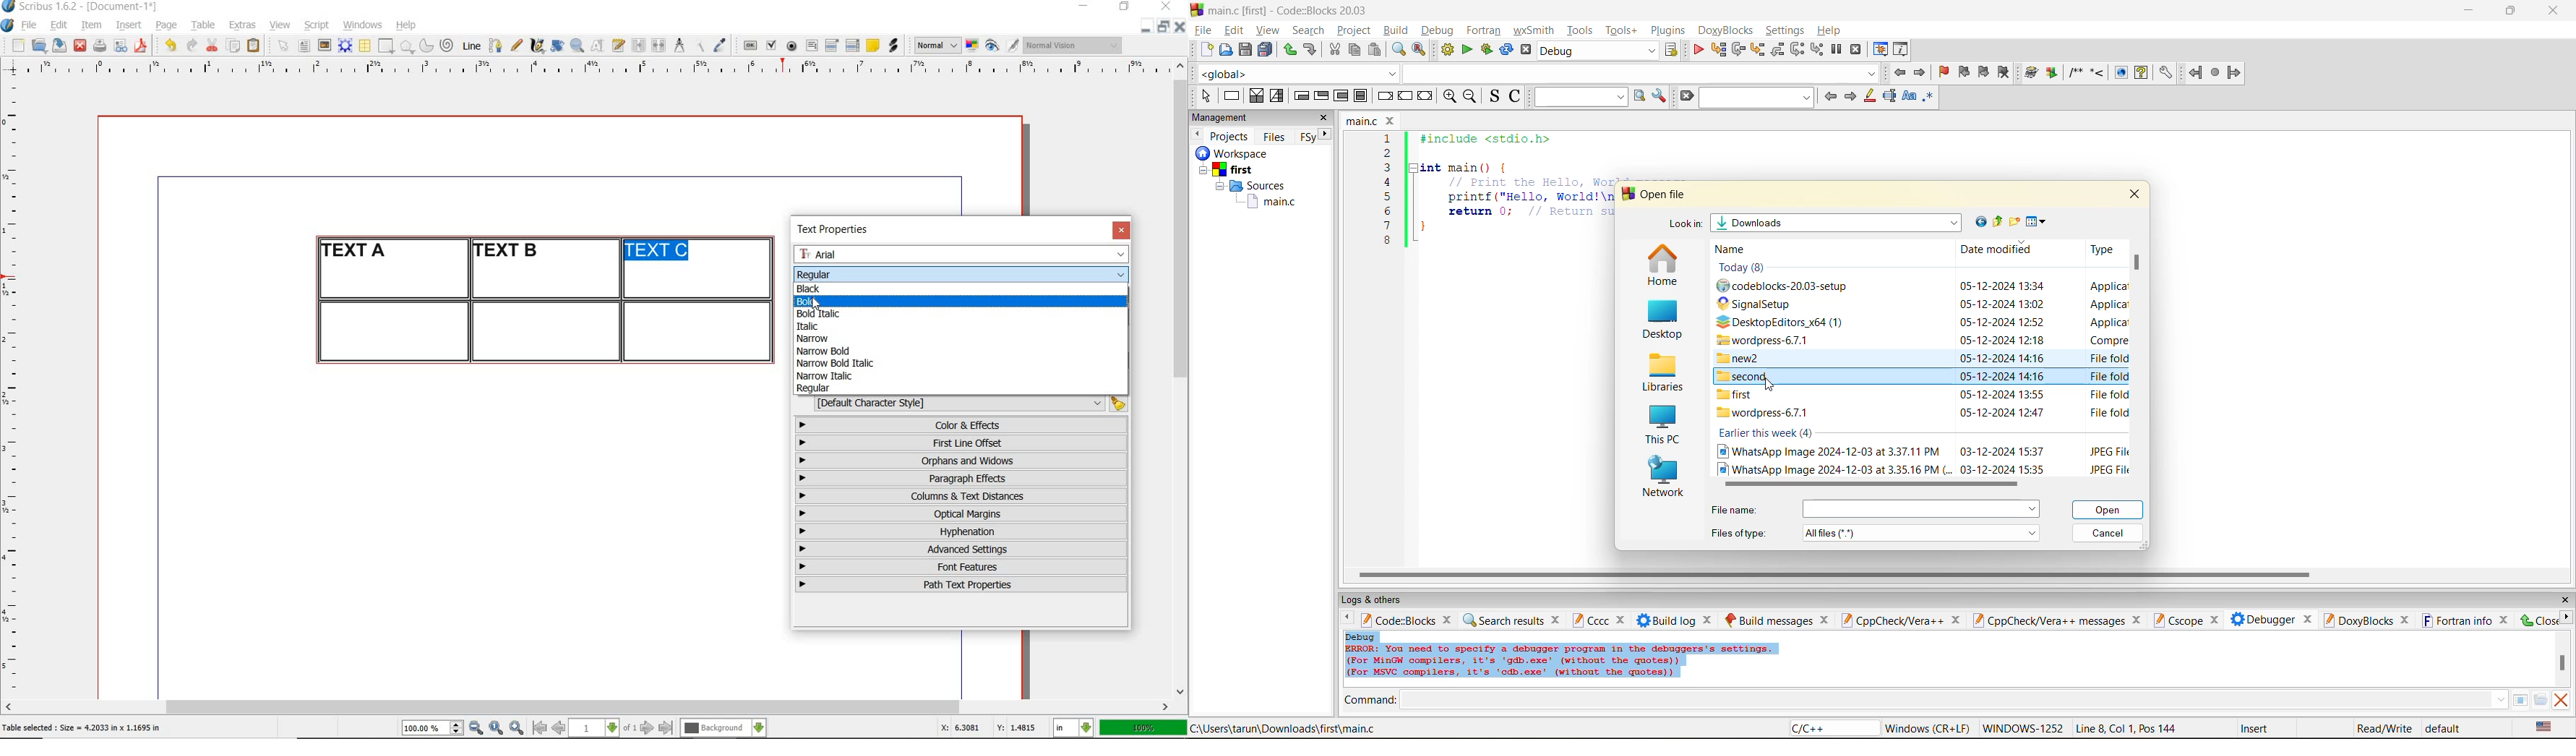 The height and width of the screenshot is (756, 2576). I want to click on look in, so click(1685, 226).